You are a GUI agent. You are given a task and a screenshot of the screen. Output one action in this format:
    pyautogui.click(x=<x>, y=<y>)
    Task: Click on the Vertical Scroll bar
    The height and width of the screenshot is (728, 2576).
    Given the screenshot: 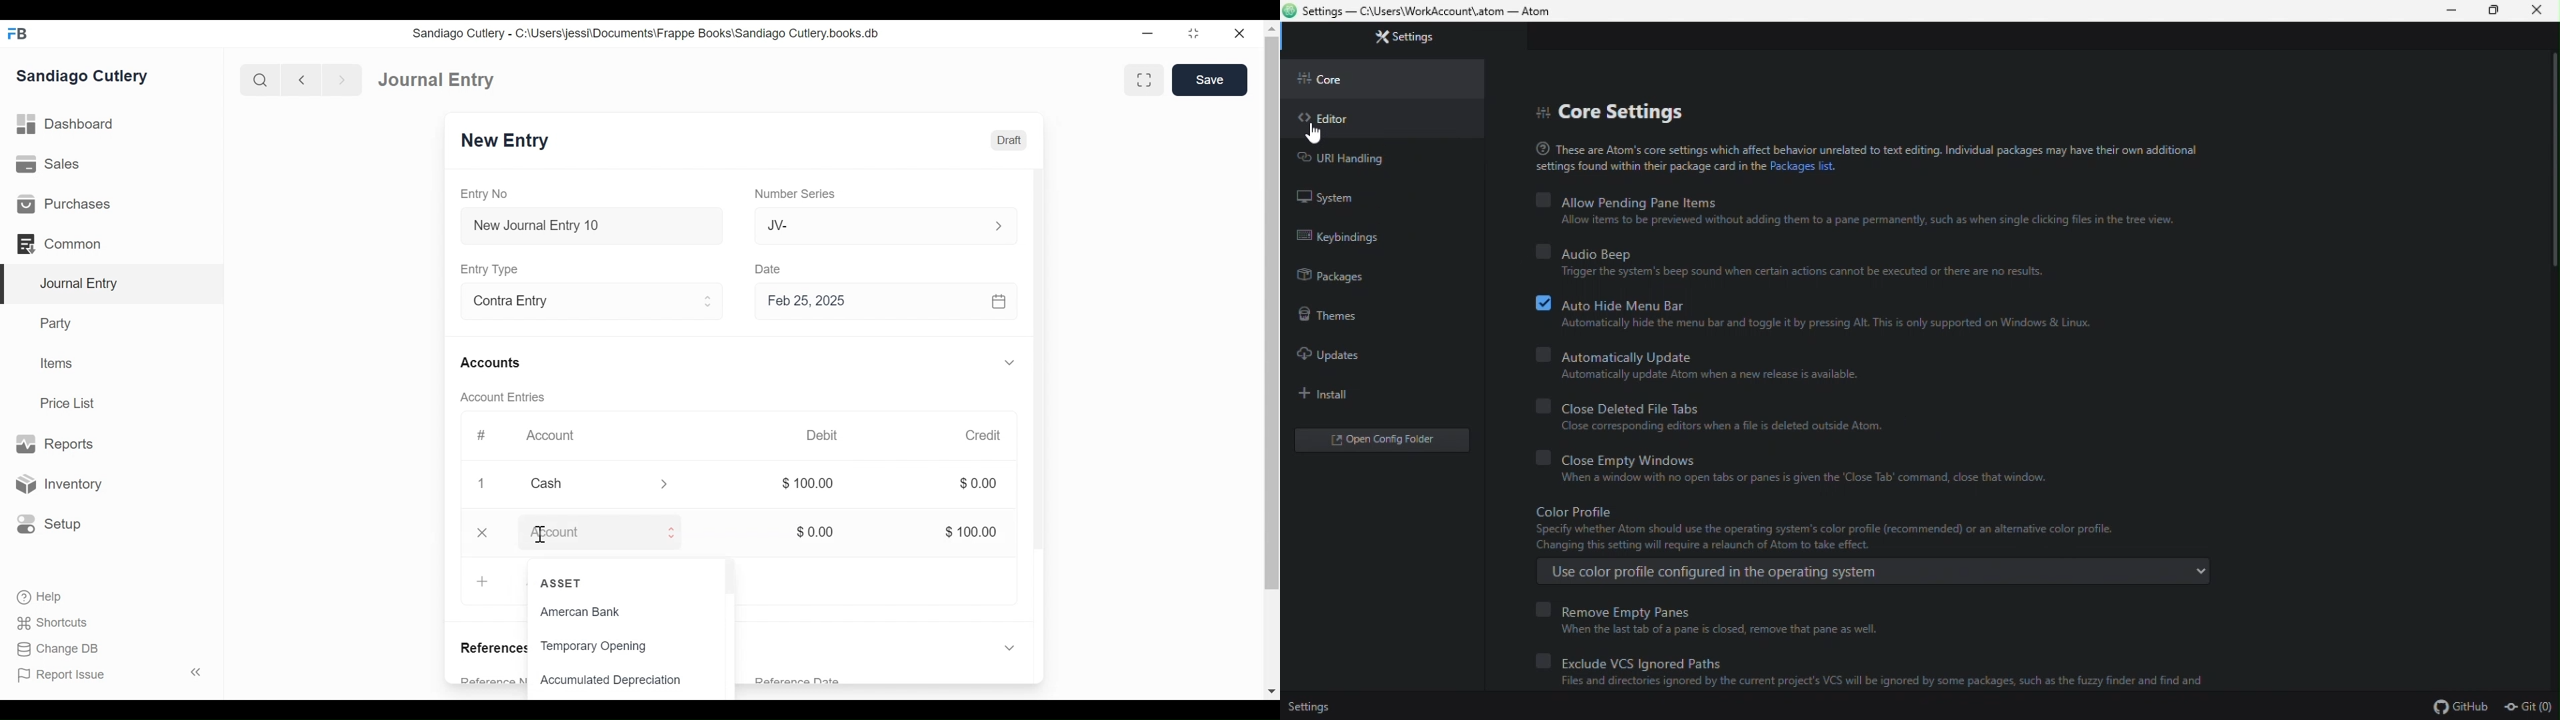 What is the action you would take?
    pyautogui.click(x=1042, y=381)
    